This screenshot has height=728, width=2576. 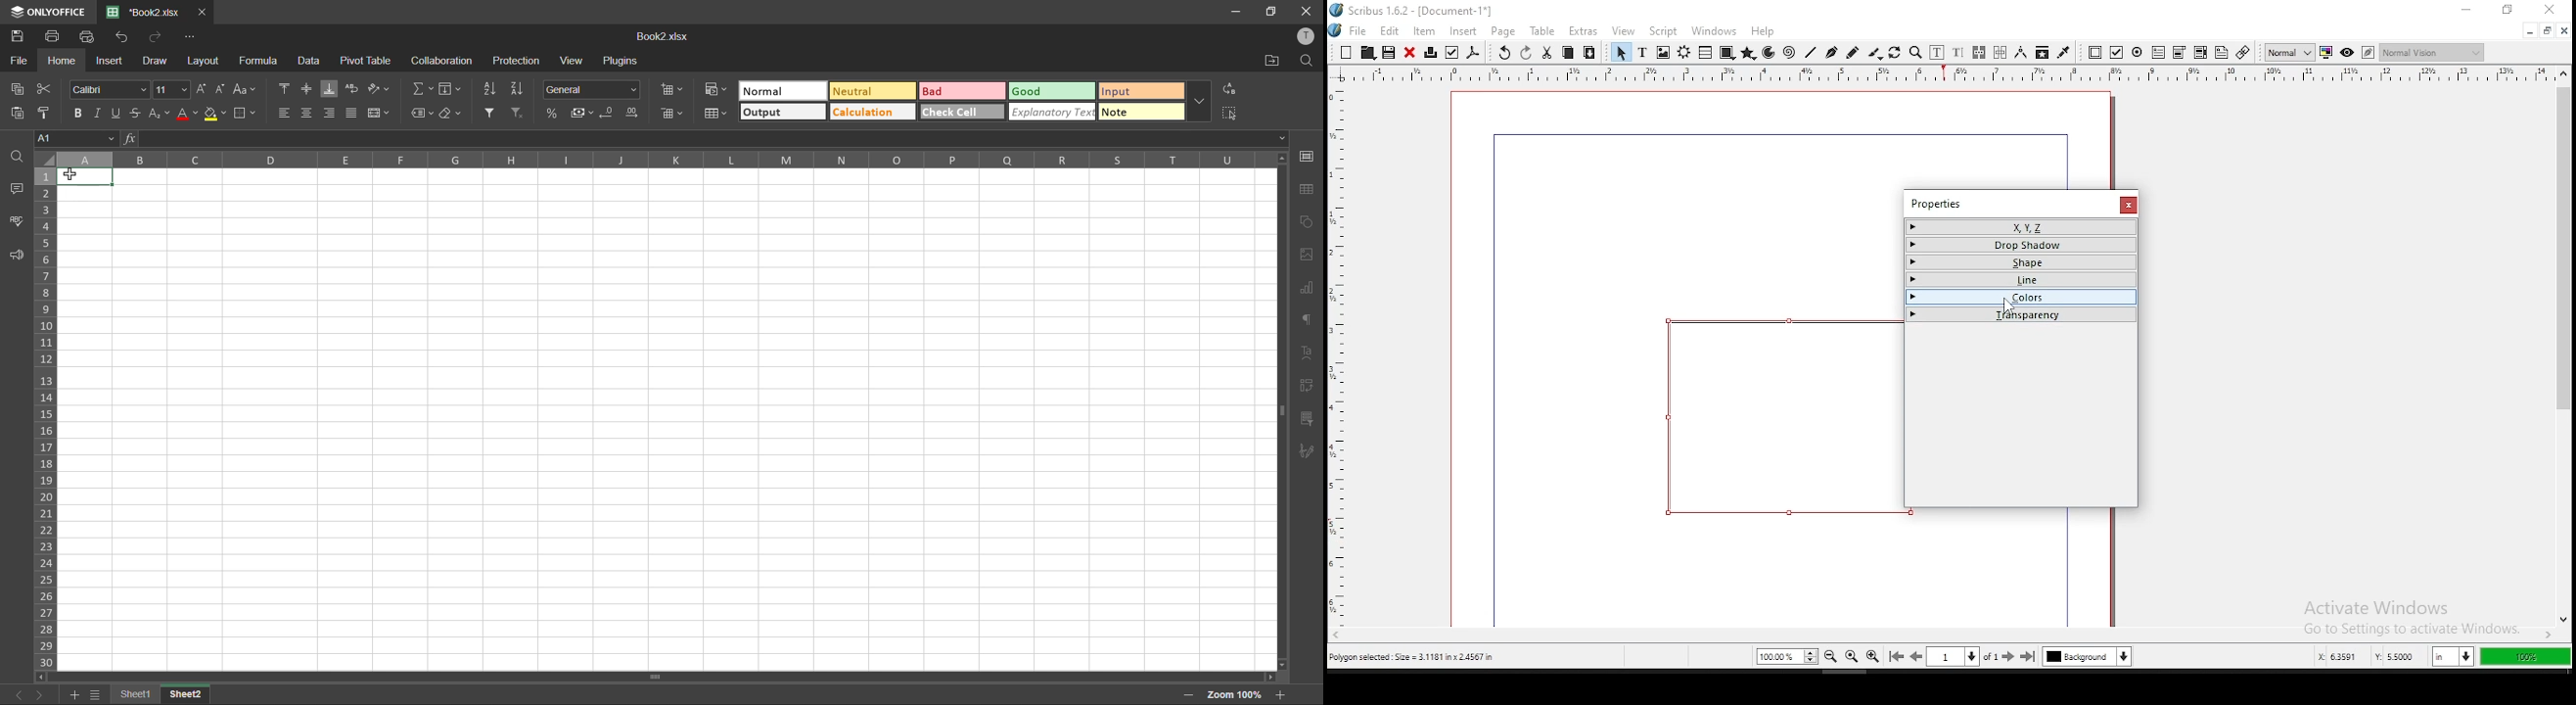 I want to click on of 1, so click(x=1991, y=656).